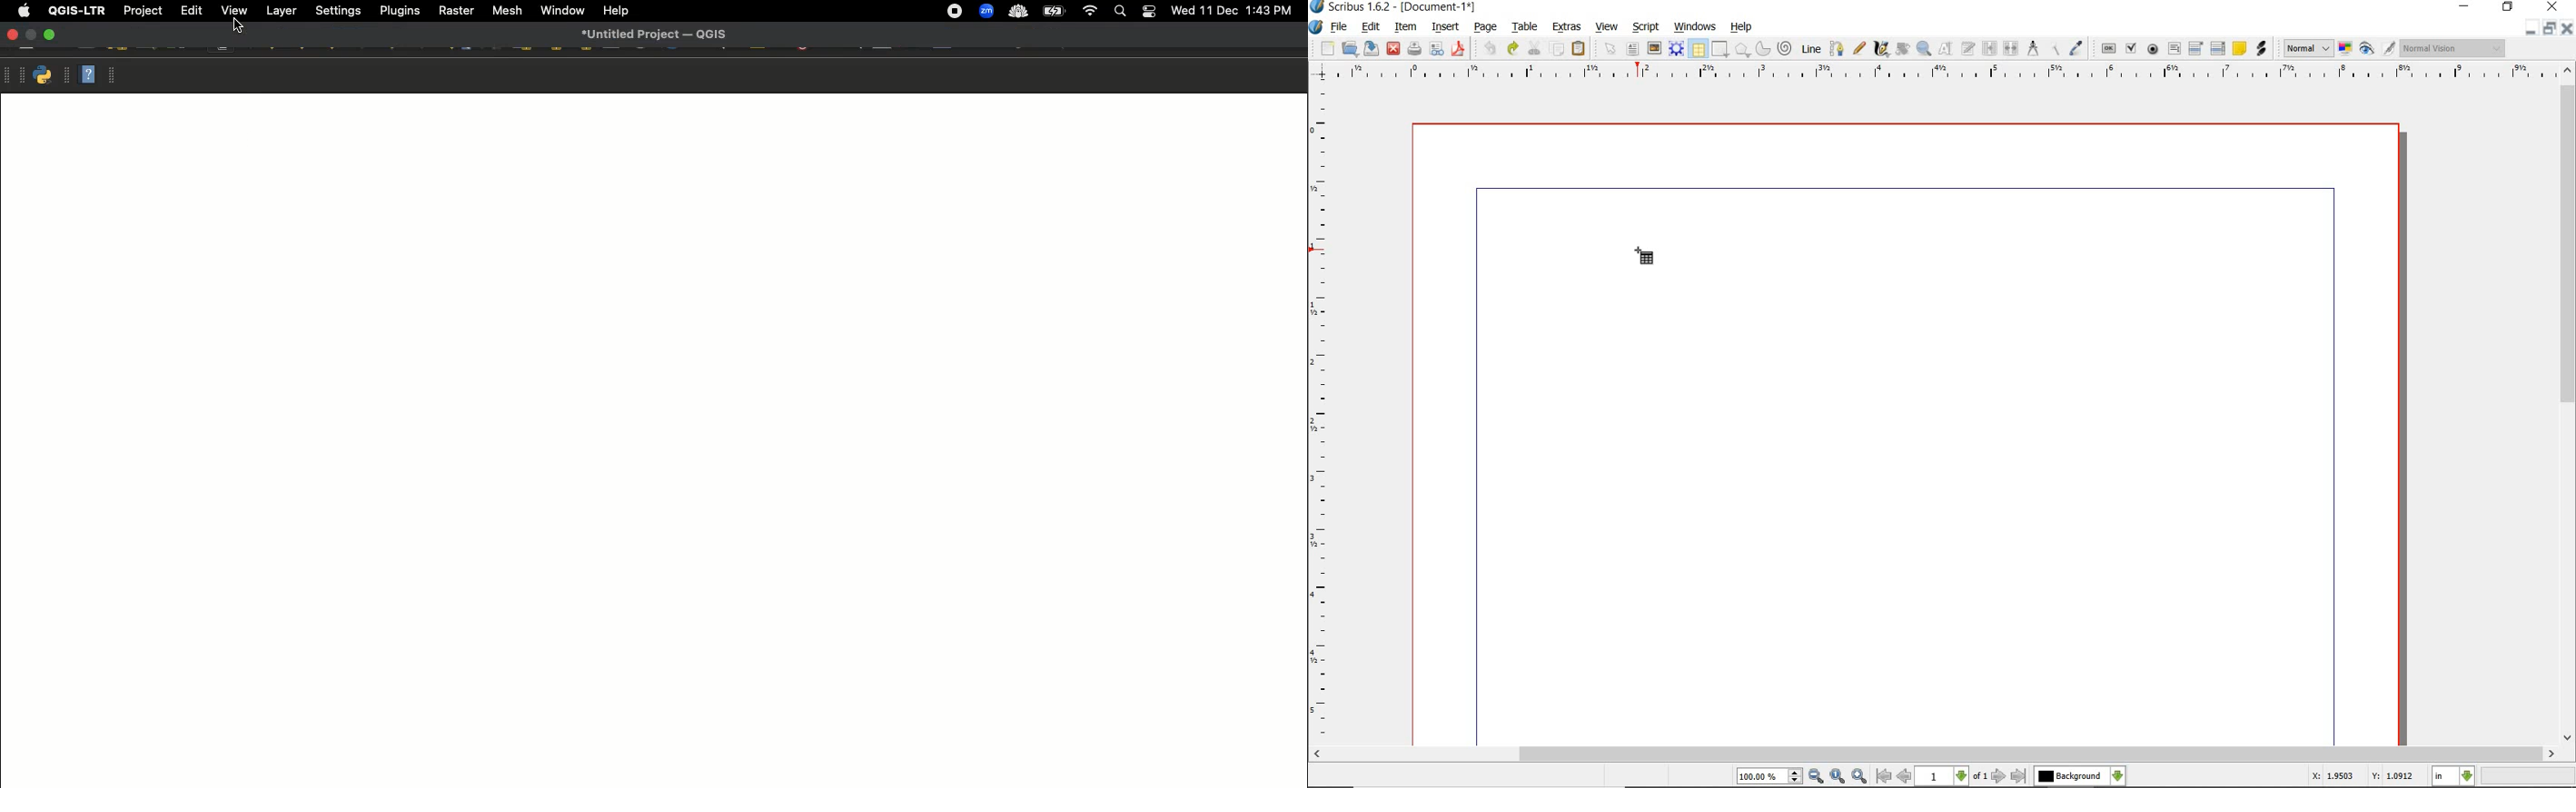 The image size is (2576, 812). Describe the element at coordinates (1369, 27) in the screenshot. I see `edit` at that location.